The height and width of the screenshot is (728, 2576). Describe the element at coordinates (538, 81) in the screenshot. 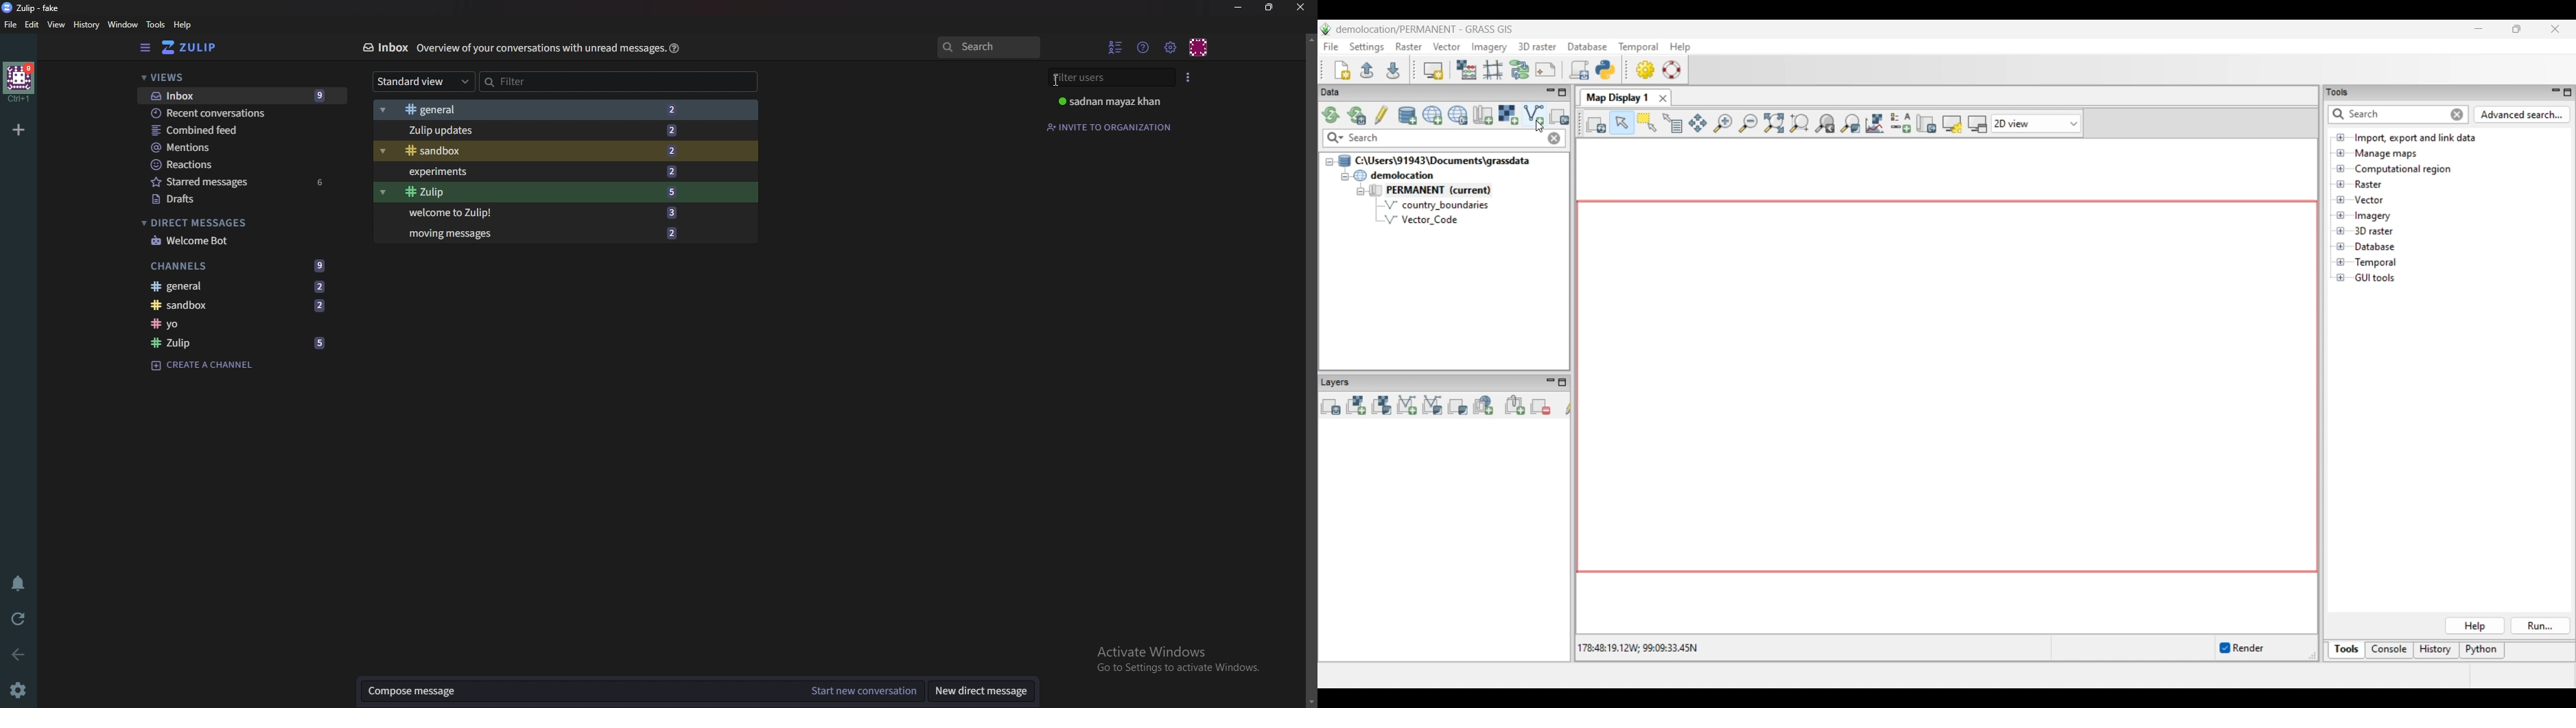

I see `Filter` at that location.